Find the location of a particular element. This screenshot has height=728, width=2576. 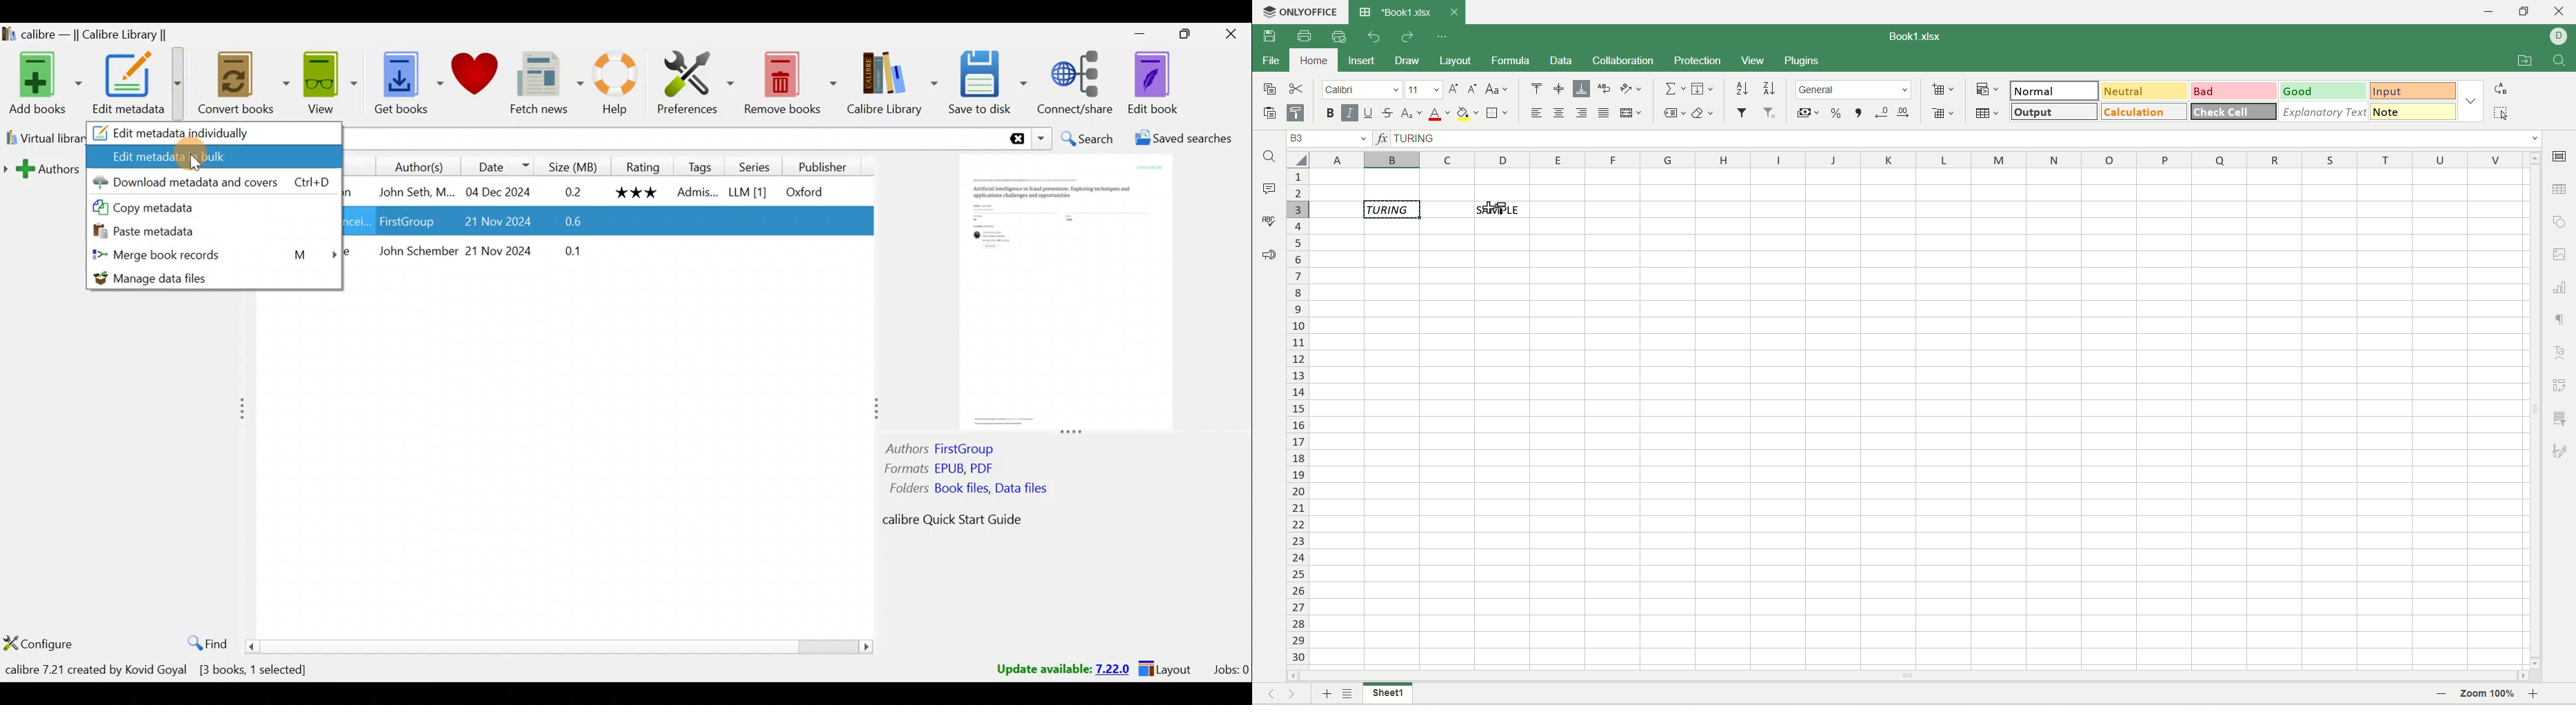

Preferences is located at coordinates (690, 85).